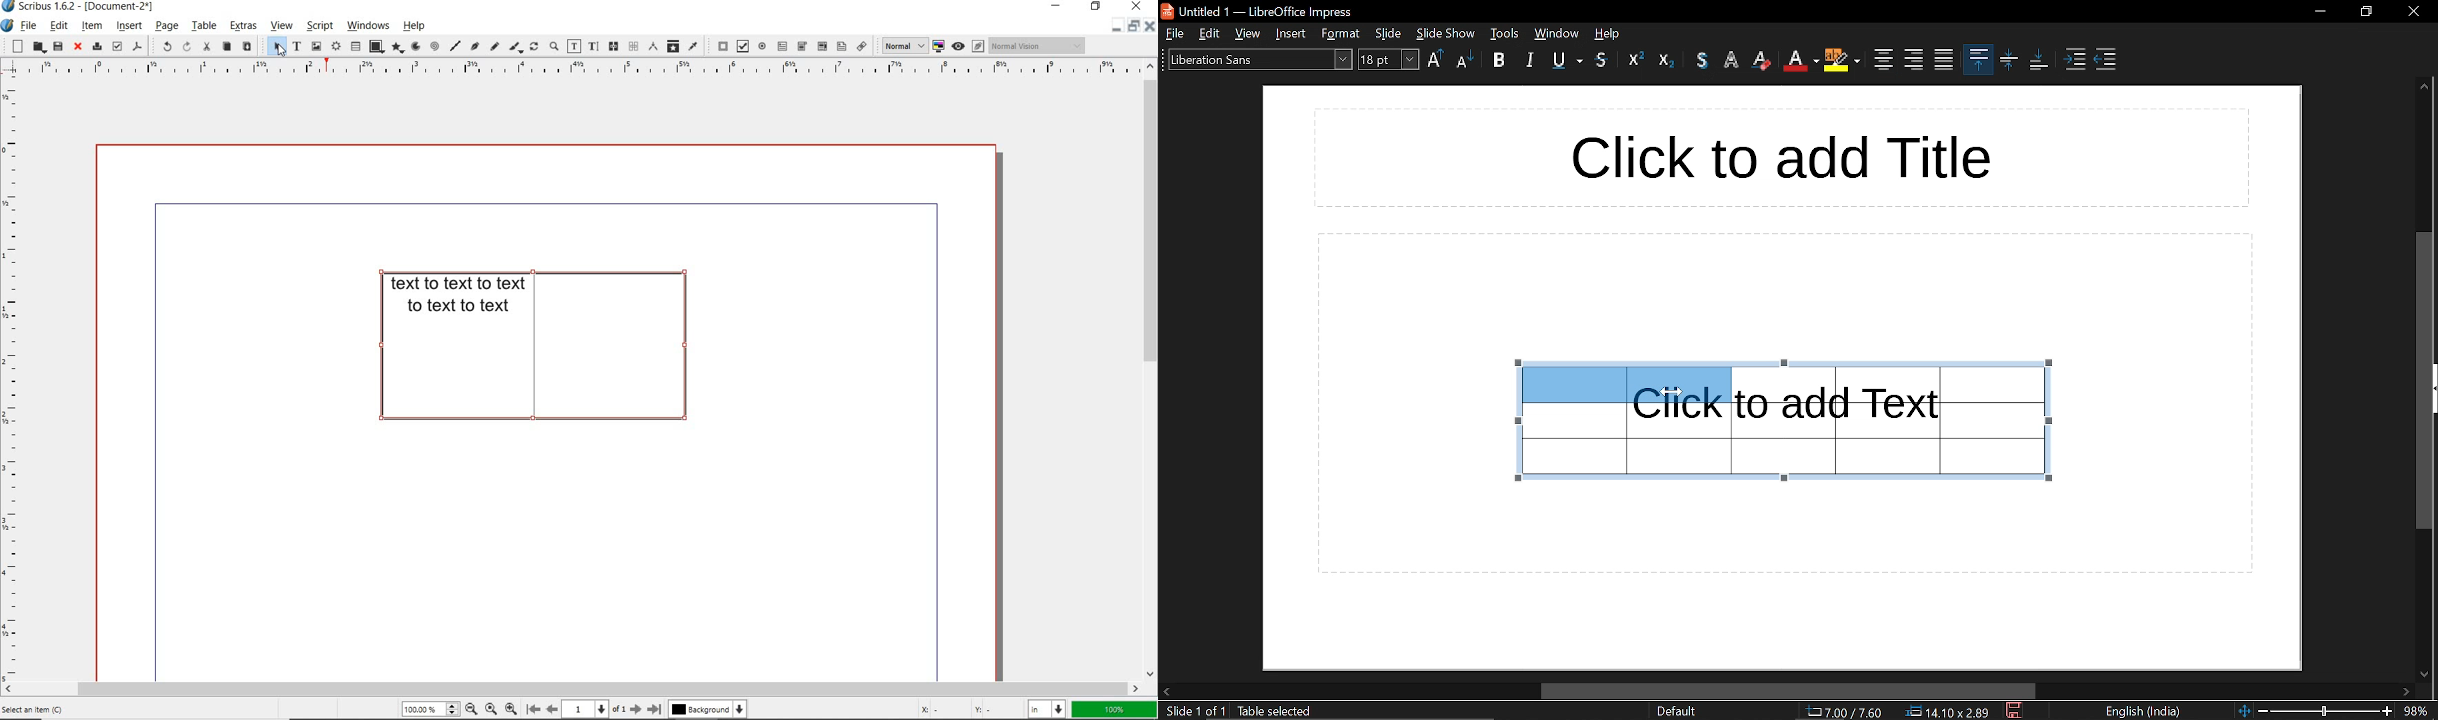 Image resolution: width=2464 pixels, height=728 pixels. Describe the element at coordinates (966, 710) in the screenshot. I see `coordinates` at that location.